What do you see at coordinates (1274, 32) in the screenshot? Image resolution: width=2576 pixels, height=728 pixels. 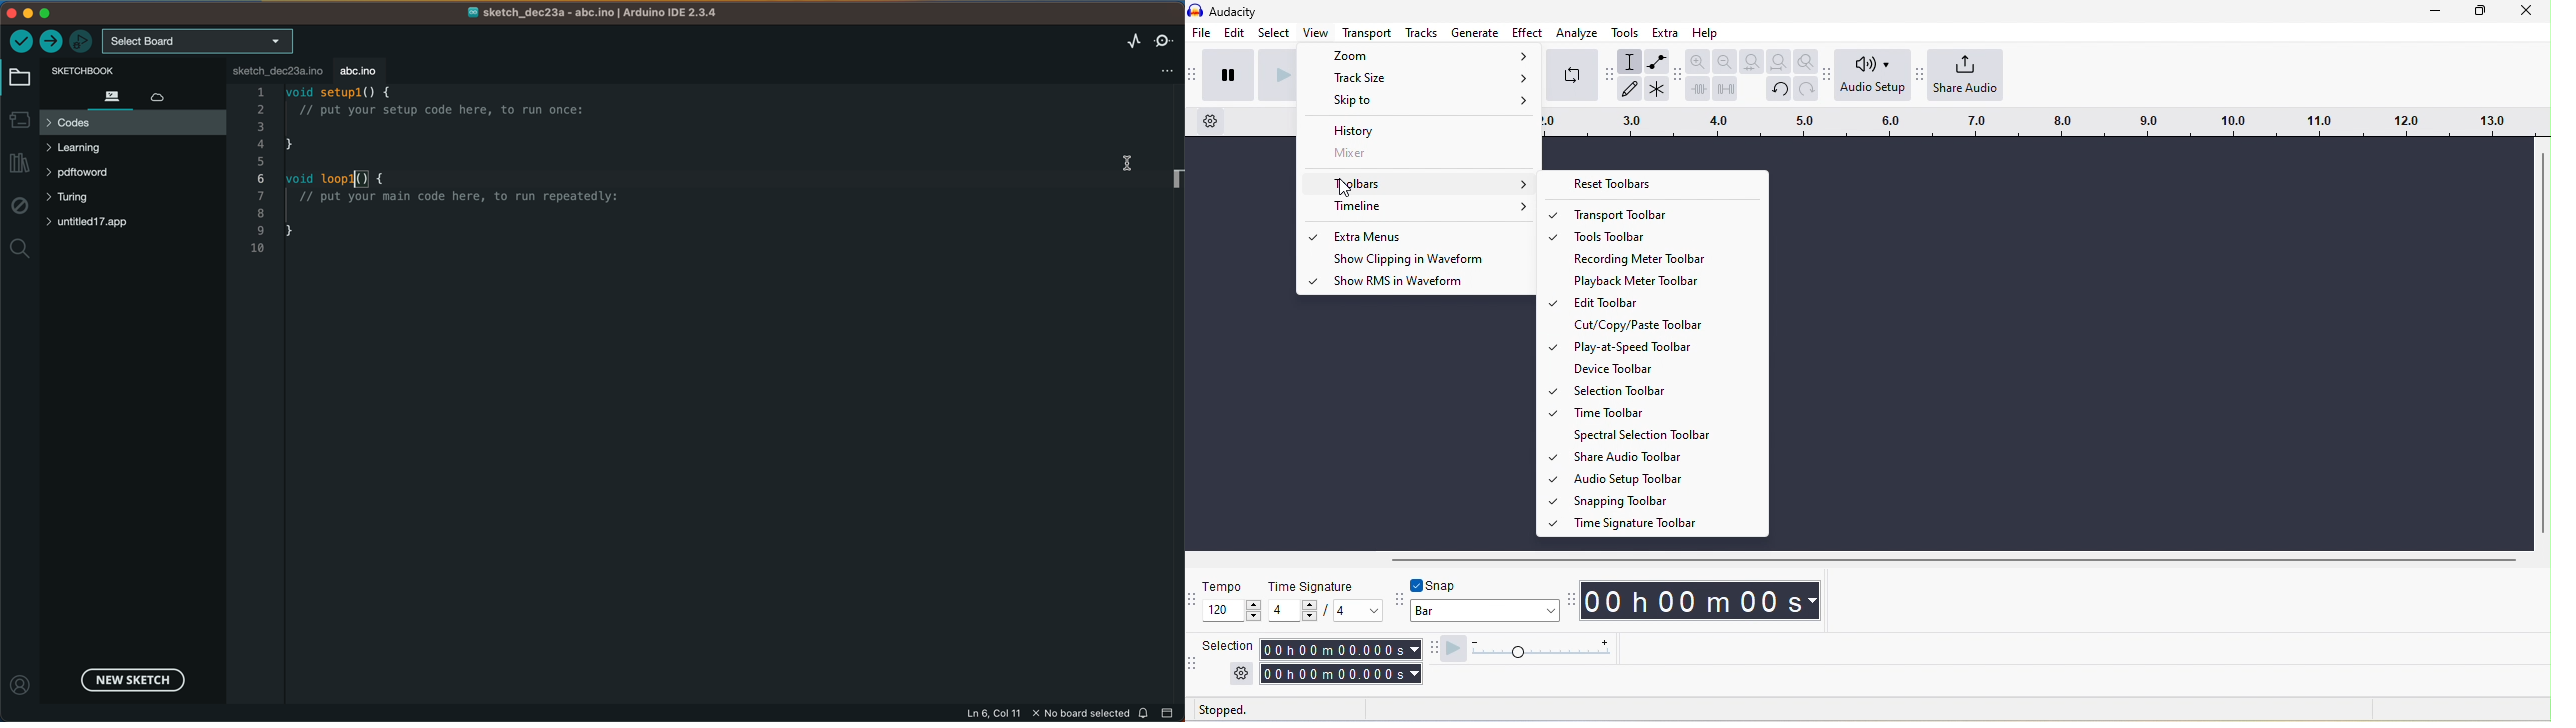 I see `select` at bounding box center [1274, 32].